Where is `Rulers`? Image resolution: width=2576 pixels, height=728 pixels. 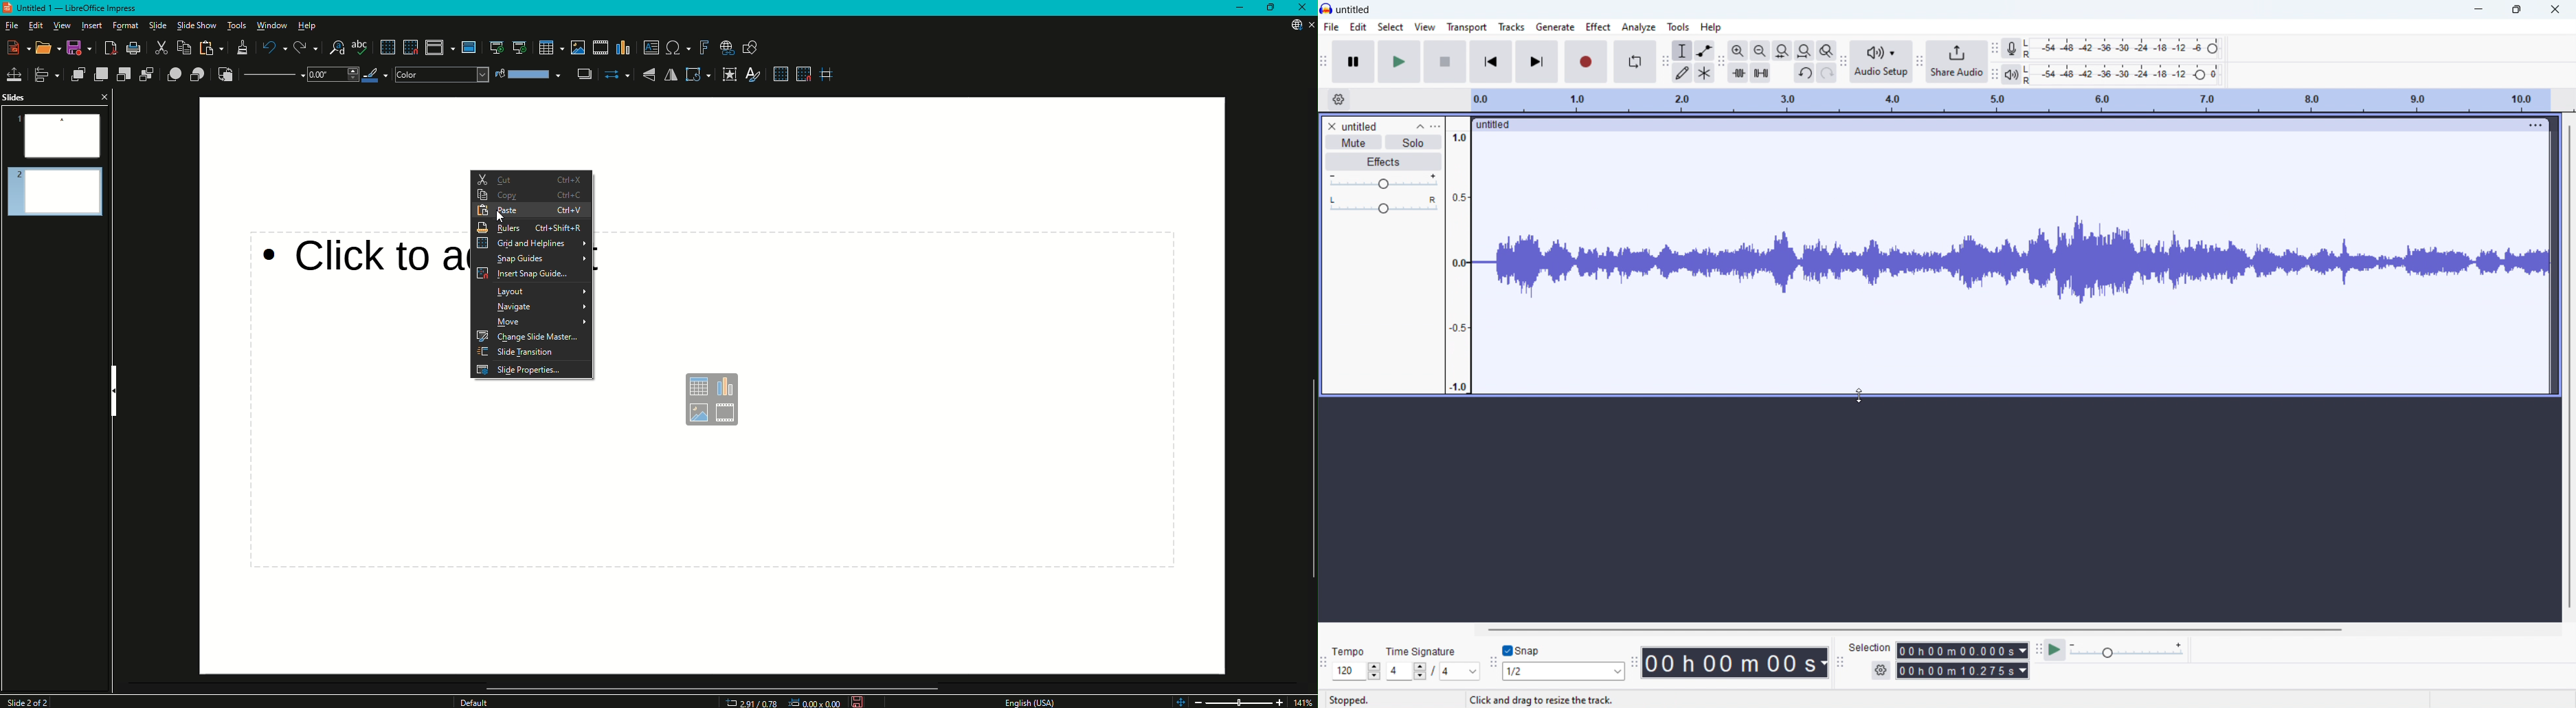 Rulers is located at coordinates (529, 226).